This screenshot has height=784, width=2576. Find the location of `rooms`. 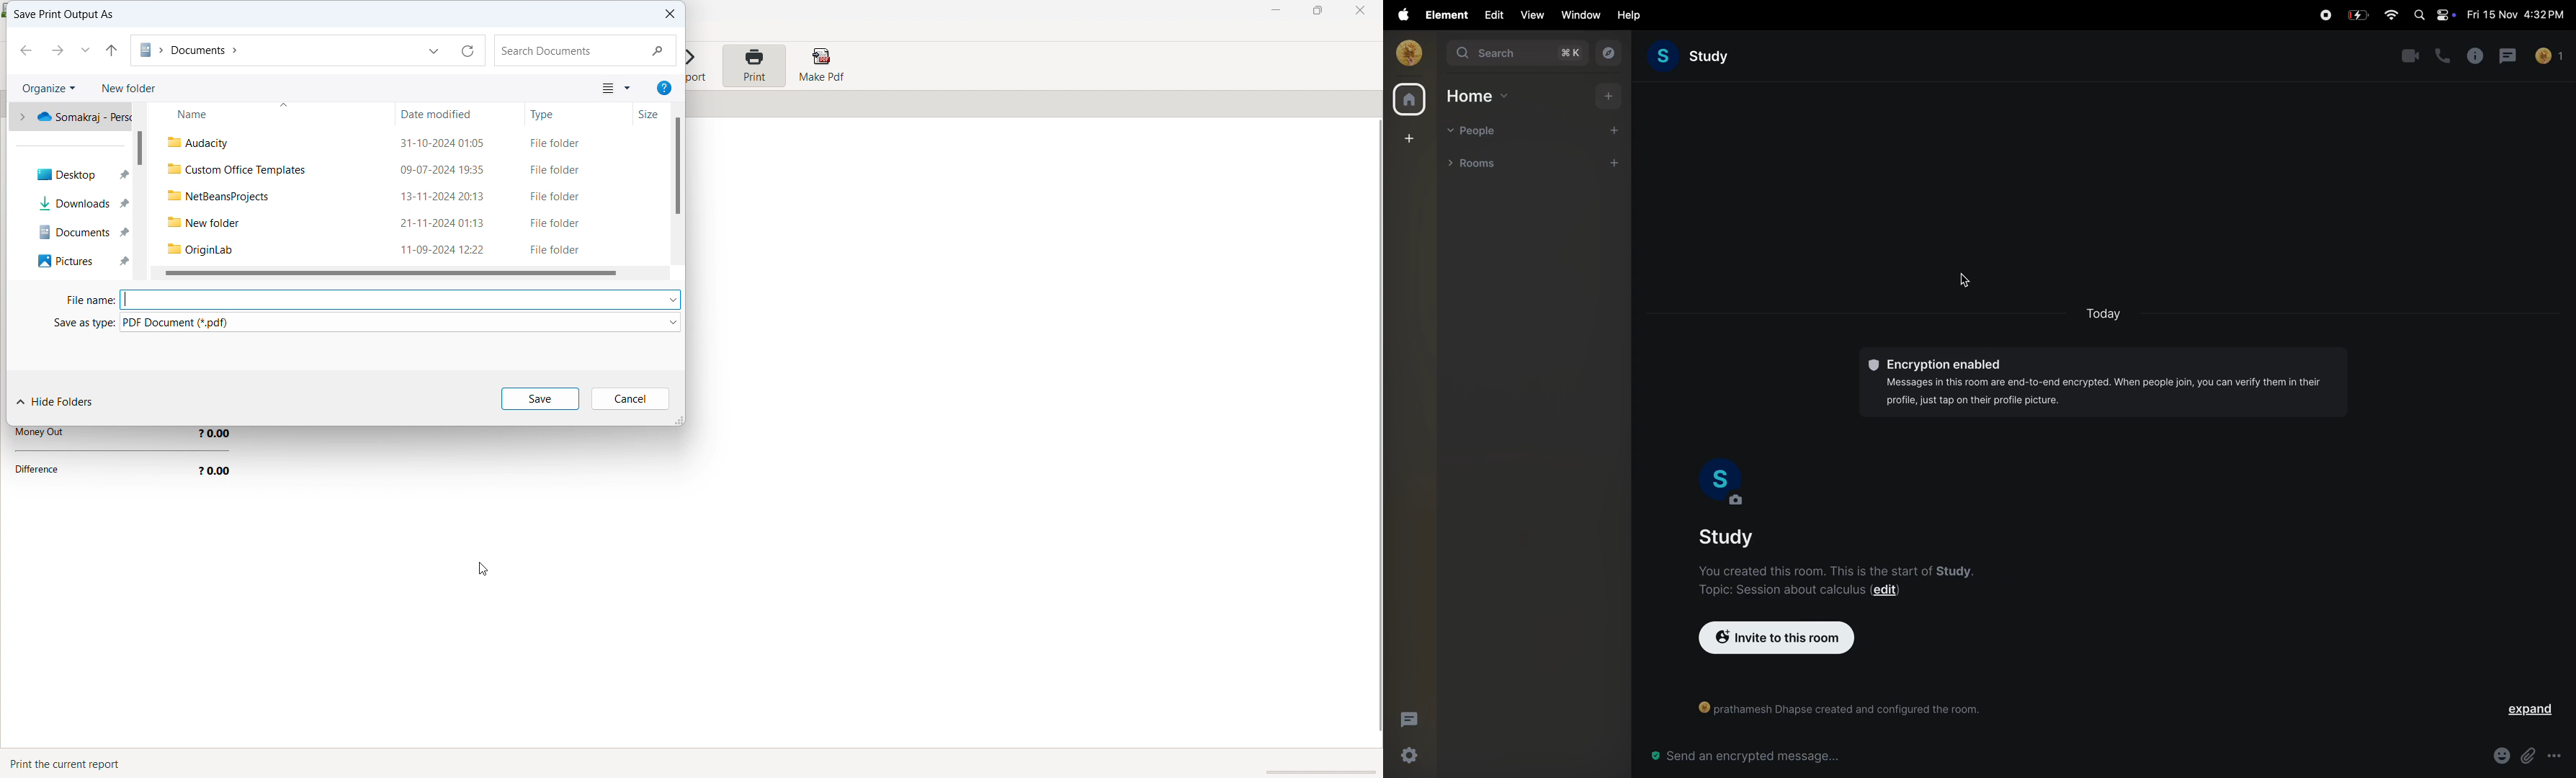

rooms is located at coordinates (1482, 166).